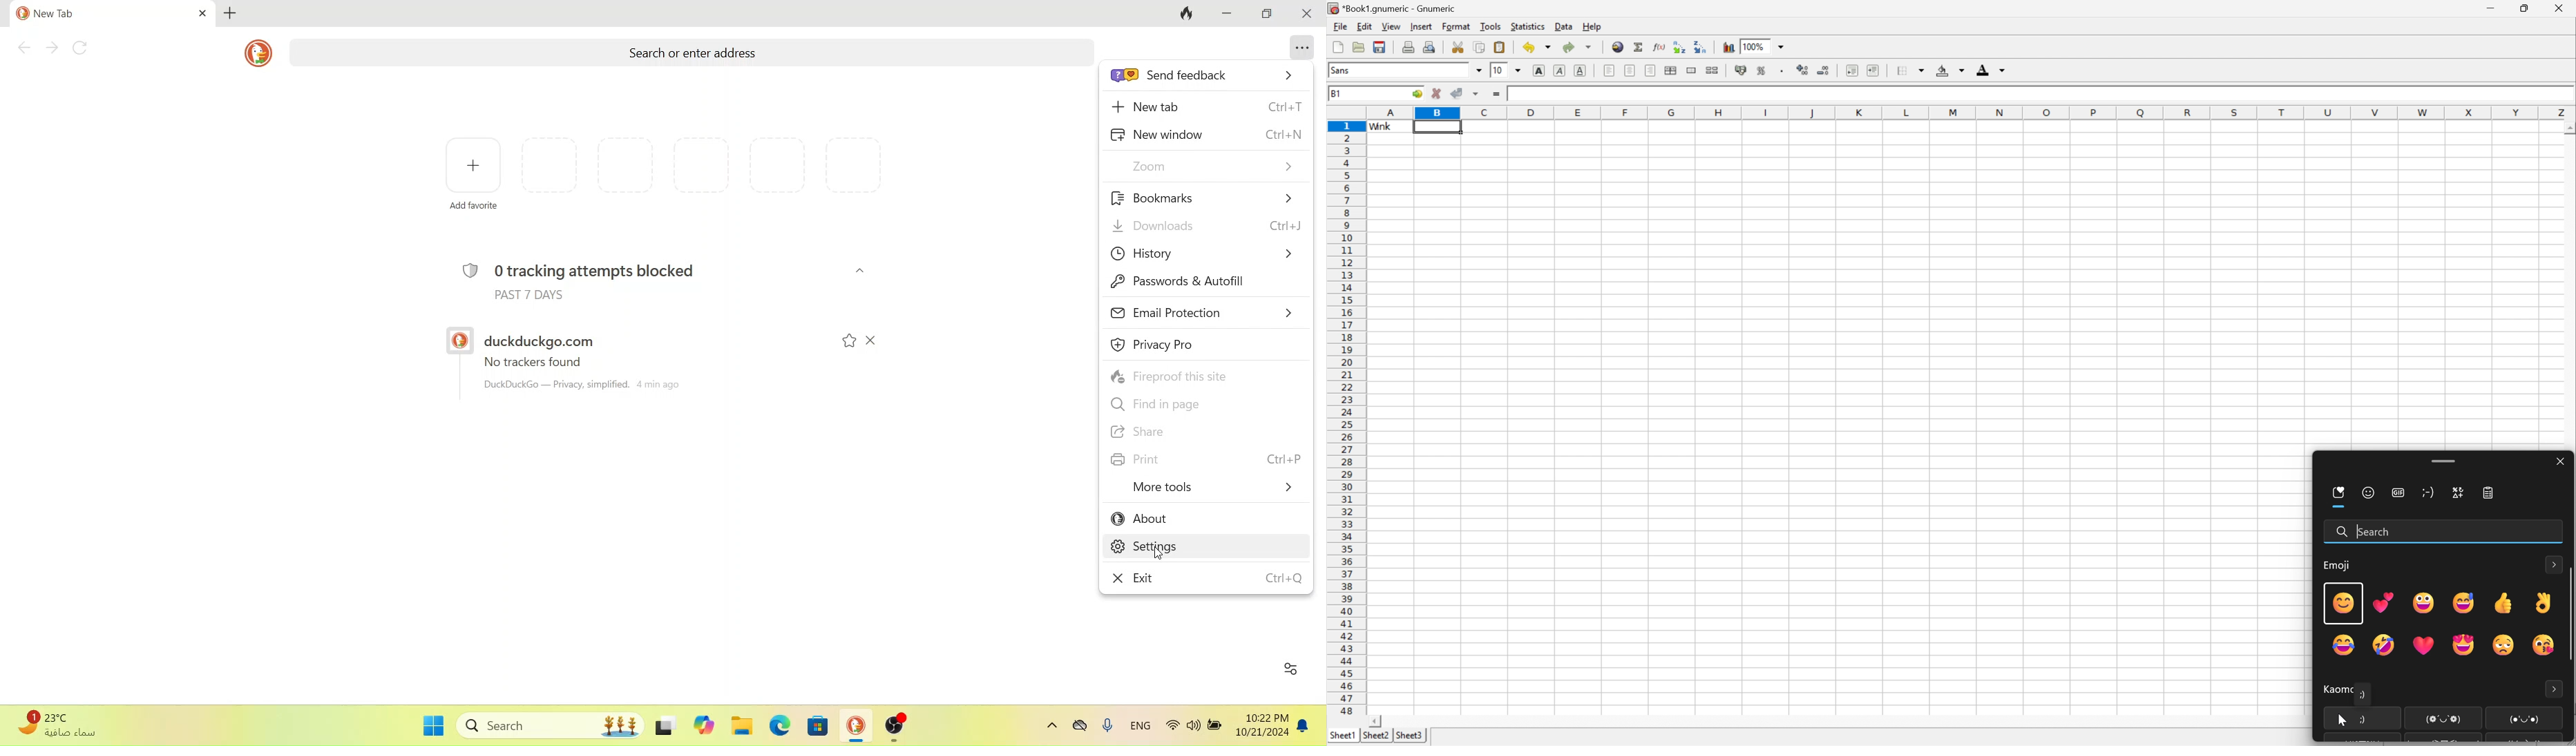 This screenshot has height=756, width=2576. Describe the element at coordinates (2368, 532) in the screenshot. I see `search` at that location.